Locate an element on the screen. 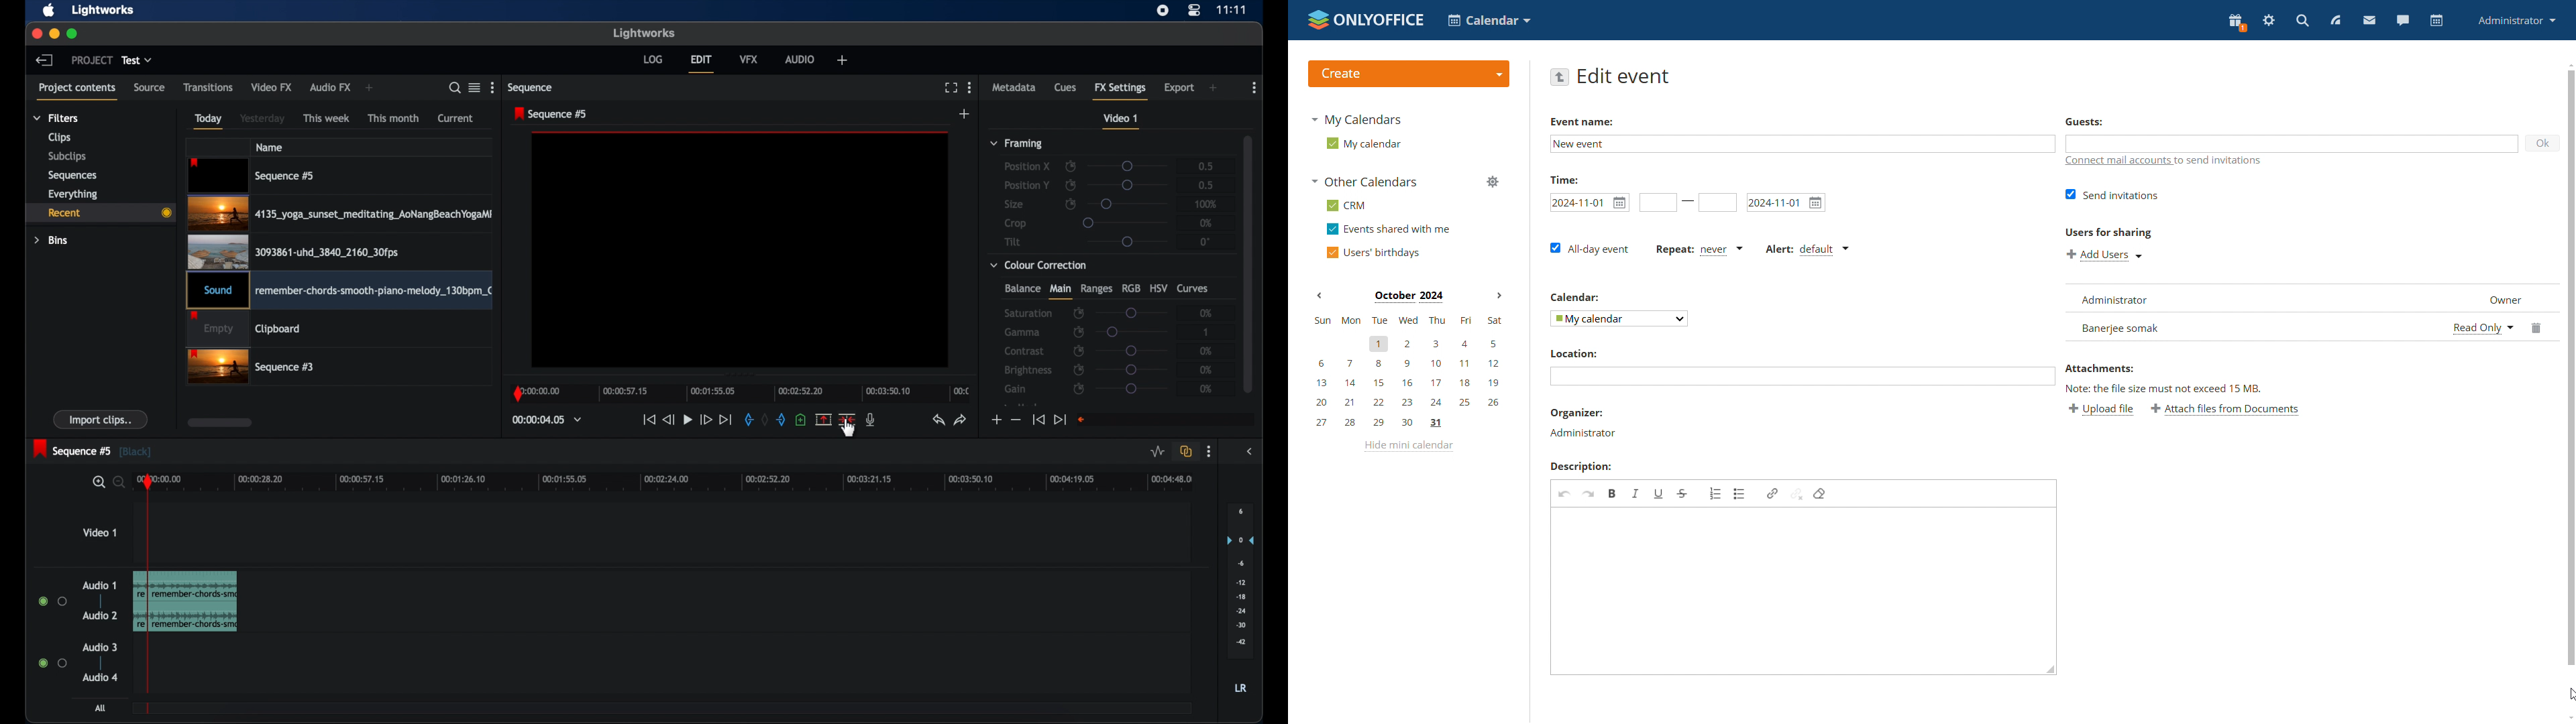  select application is located at coordinates (1491, 21).